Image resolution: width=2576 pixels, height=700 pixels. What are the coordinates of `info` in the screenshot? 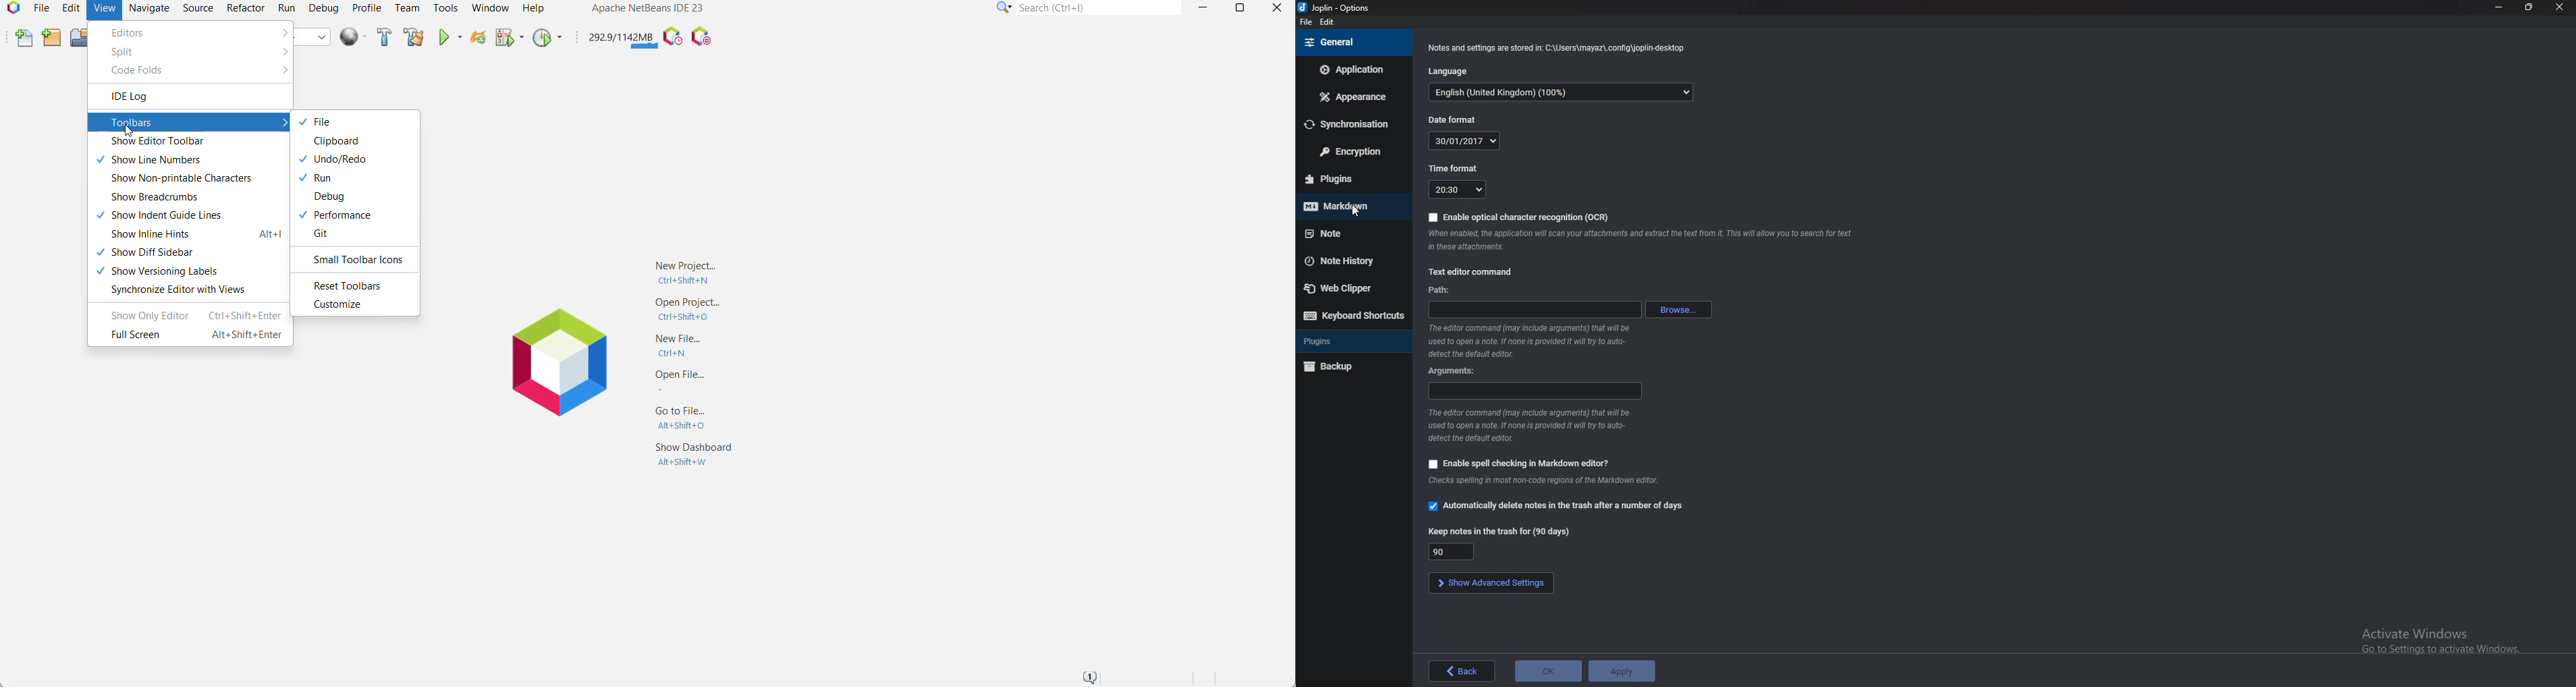 It's located at (1533, 426).